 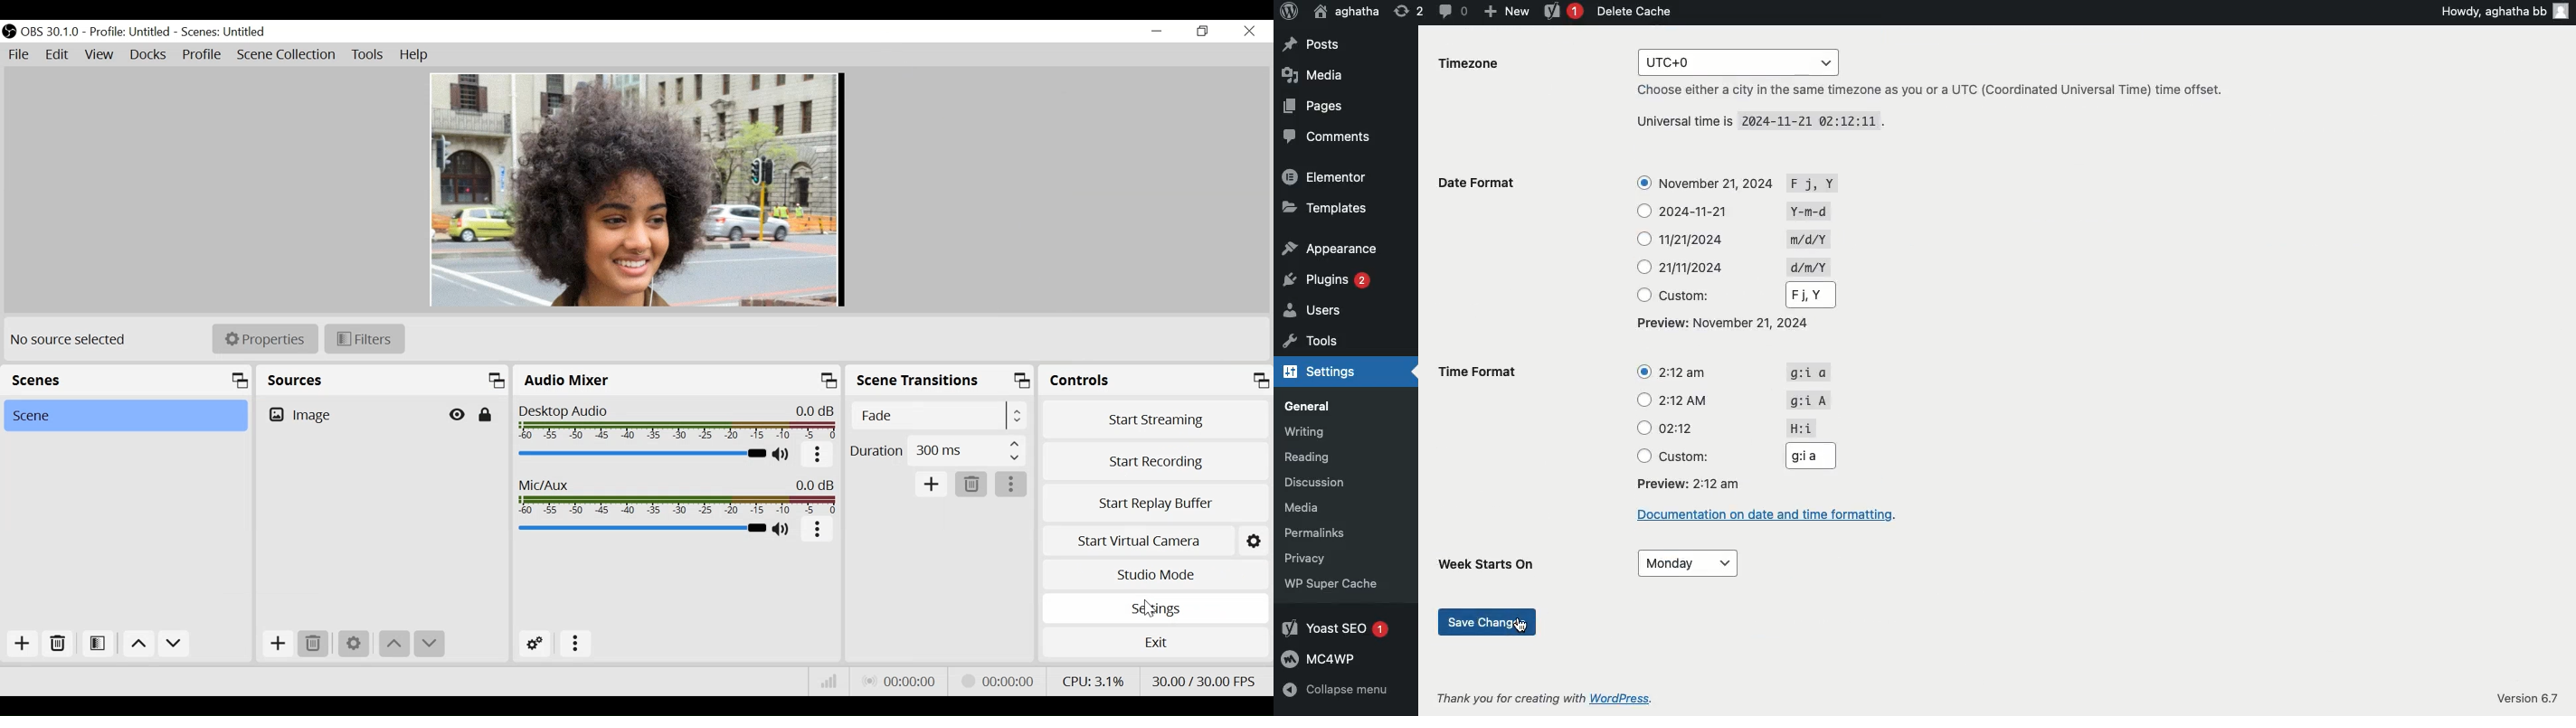 What do you see at coordinates (1316, 43) in the screenshot?
I see `Posts` at bounding box center [1316, 43].